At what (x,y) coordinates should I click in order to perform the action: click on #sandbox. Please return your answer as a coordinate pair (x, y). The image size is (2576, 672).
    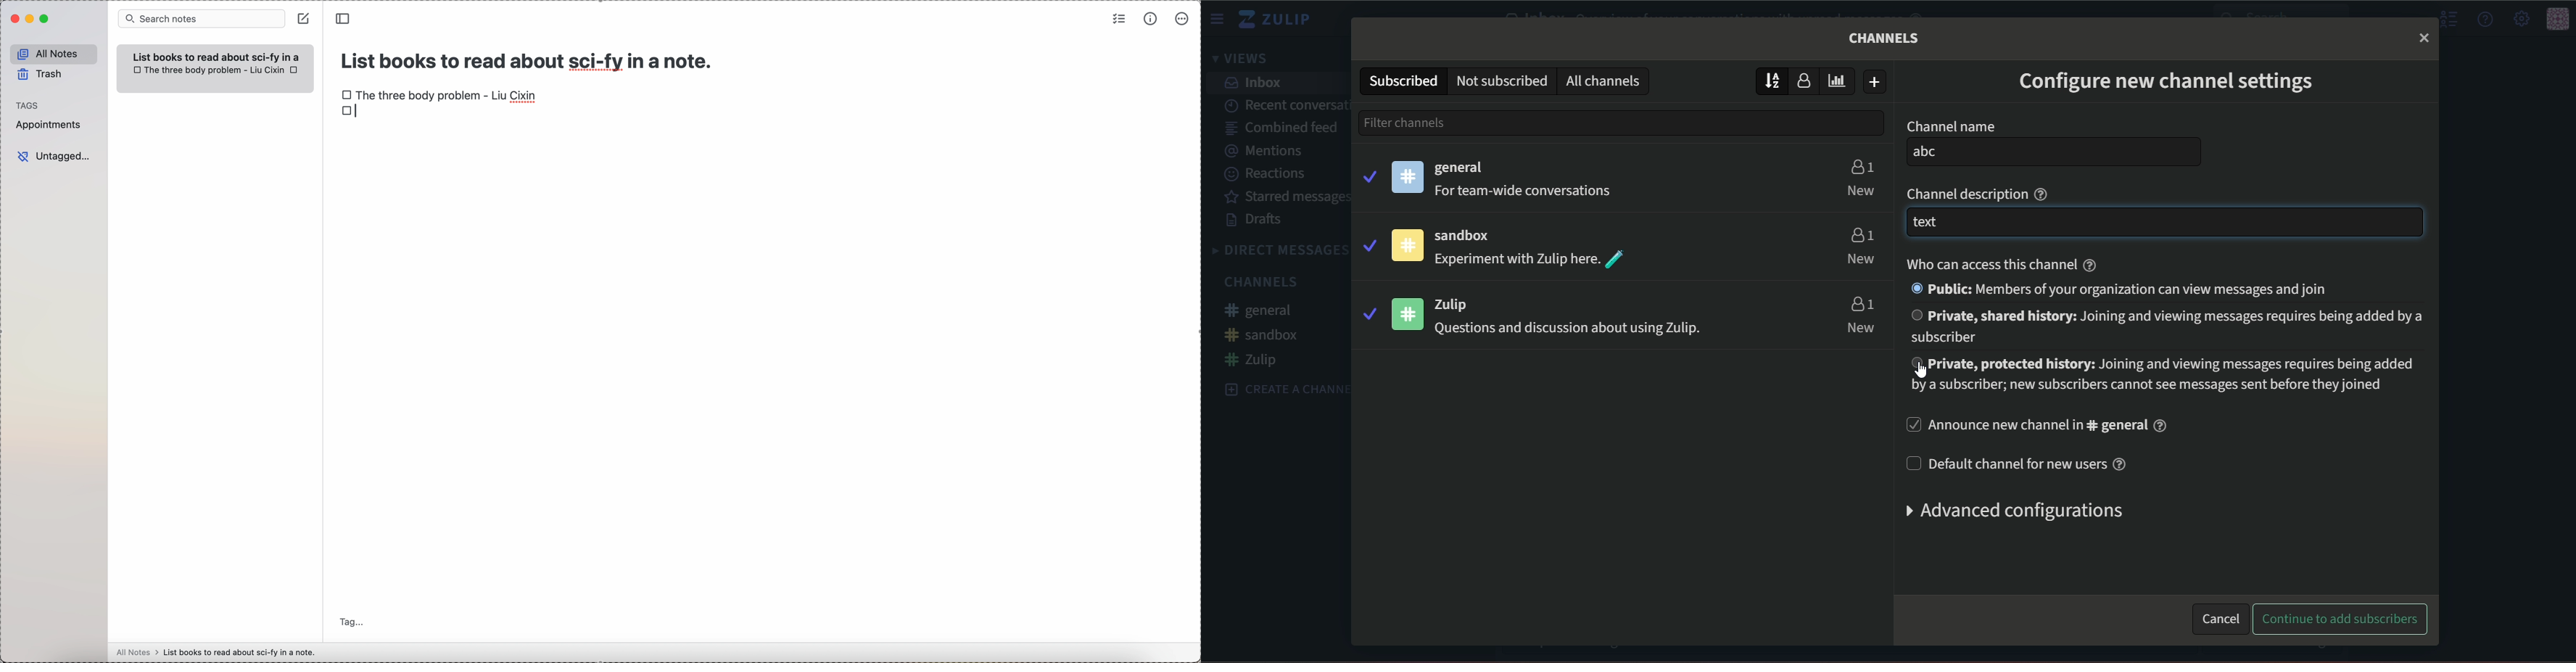
    Looking at the image, I should click on (1263, 334).